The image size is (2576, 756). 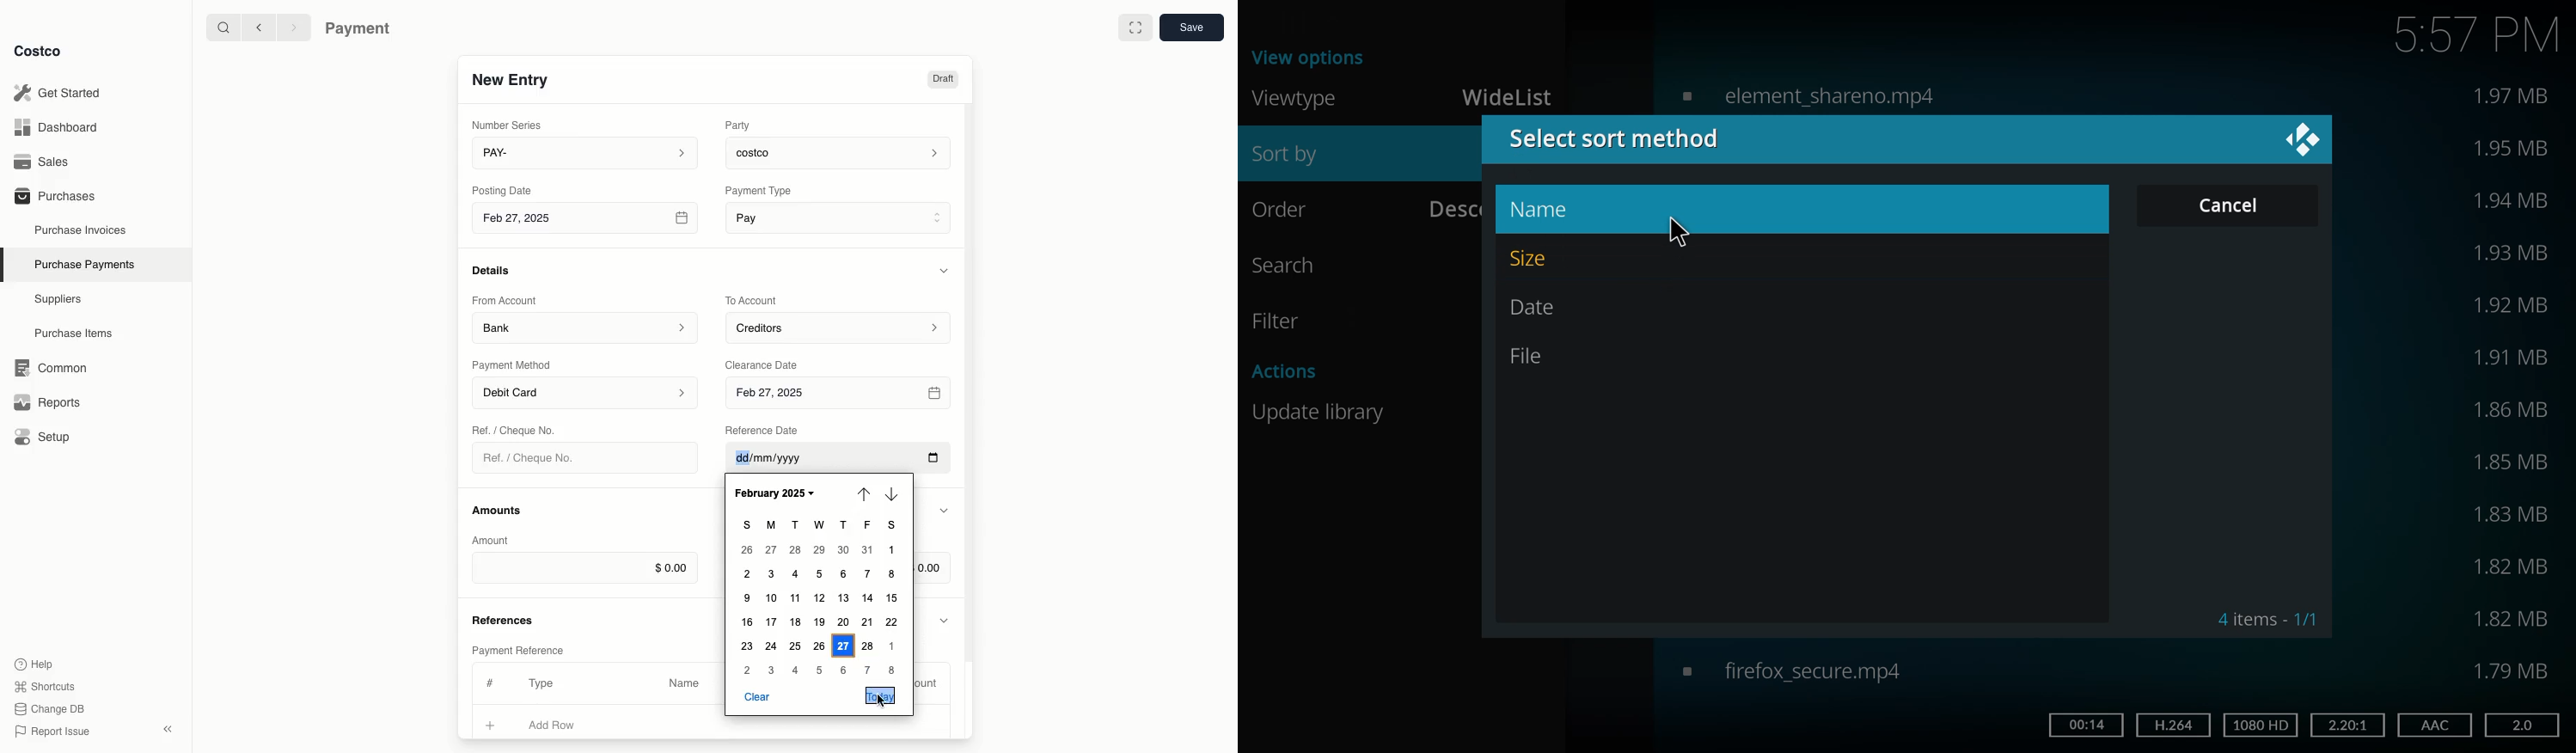 What do you see at coordinates (837, 462) in the screenshot?
I see `dd/mm/yyyy` at bounding box center [837, 462].